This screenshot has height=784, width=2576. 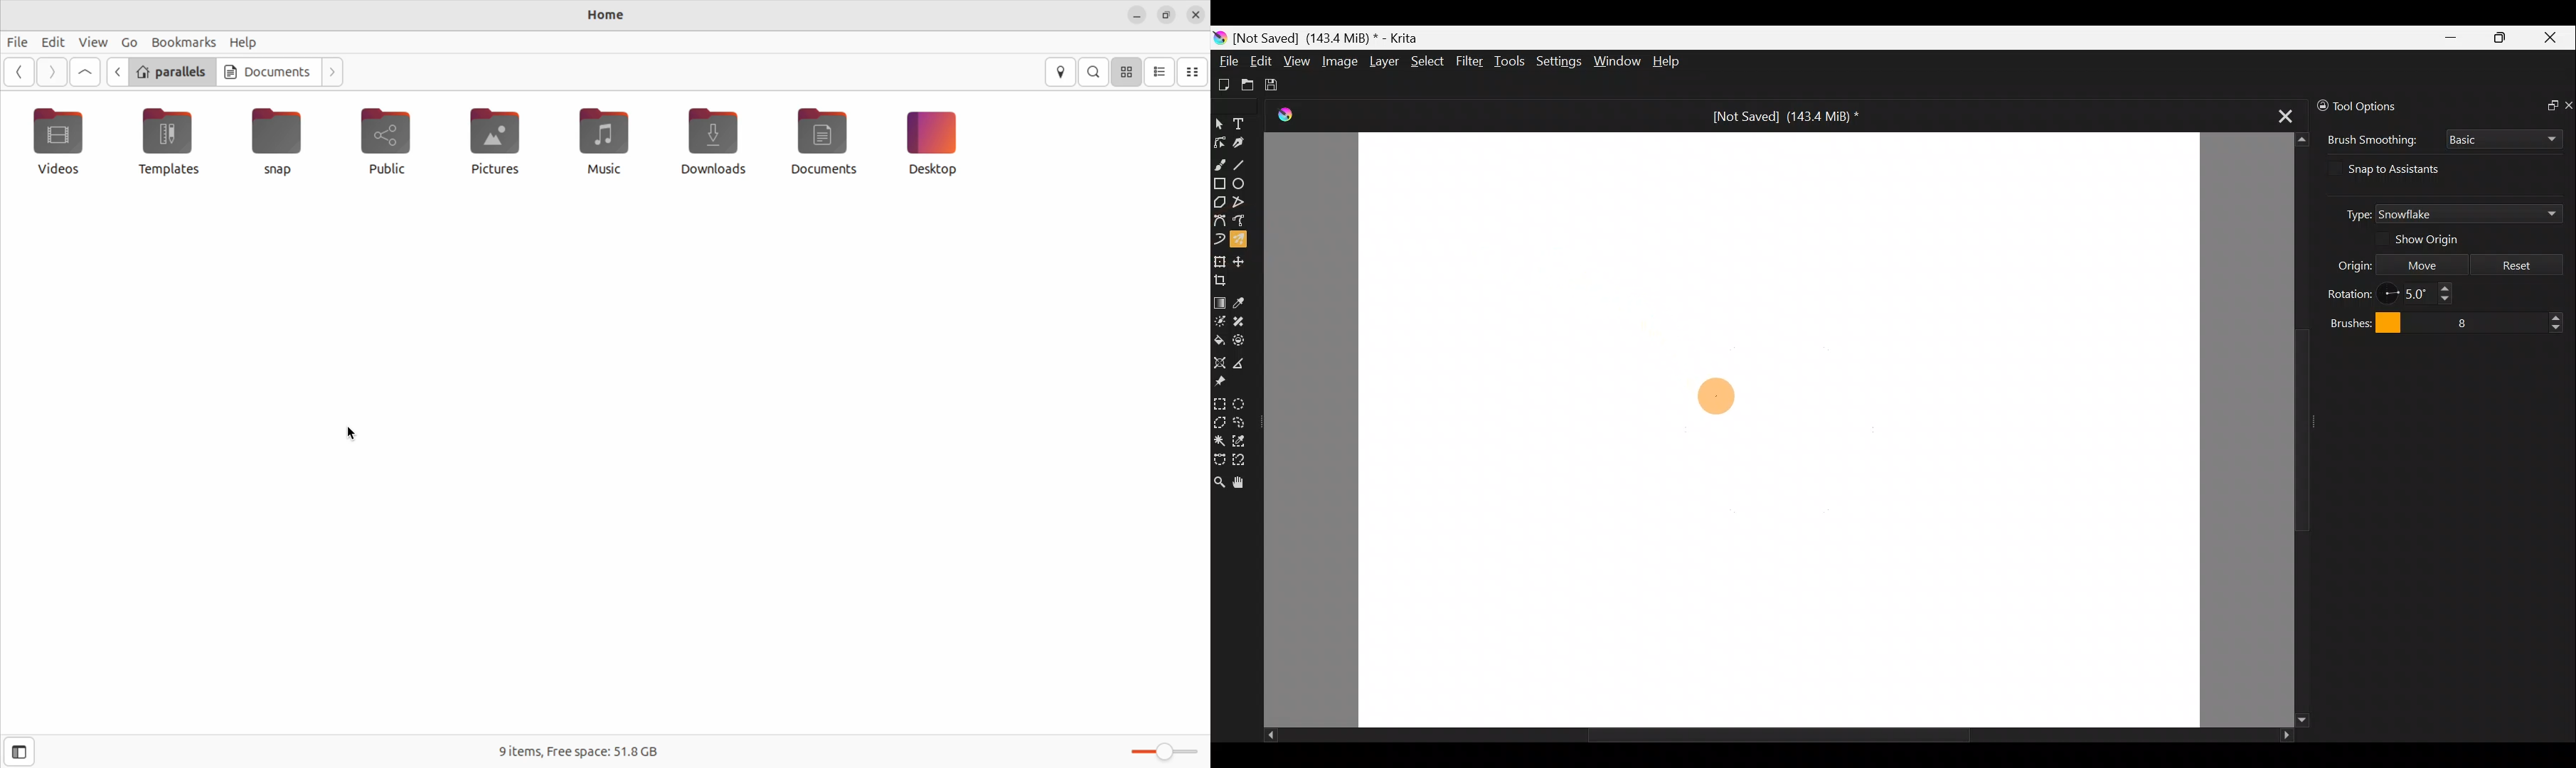 What do you see at coordinates (1242, 223) in the screenshot?
I see `Freehand path tool` at bounding box center [1242, 223].